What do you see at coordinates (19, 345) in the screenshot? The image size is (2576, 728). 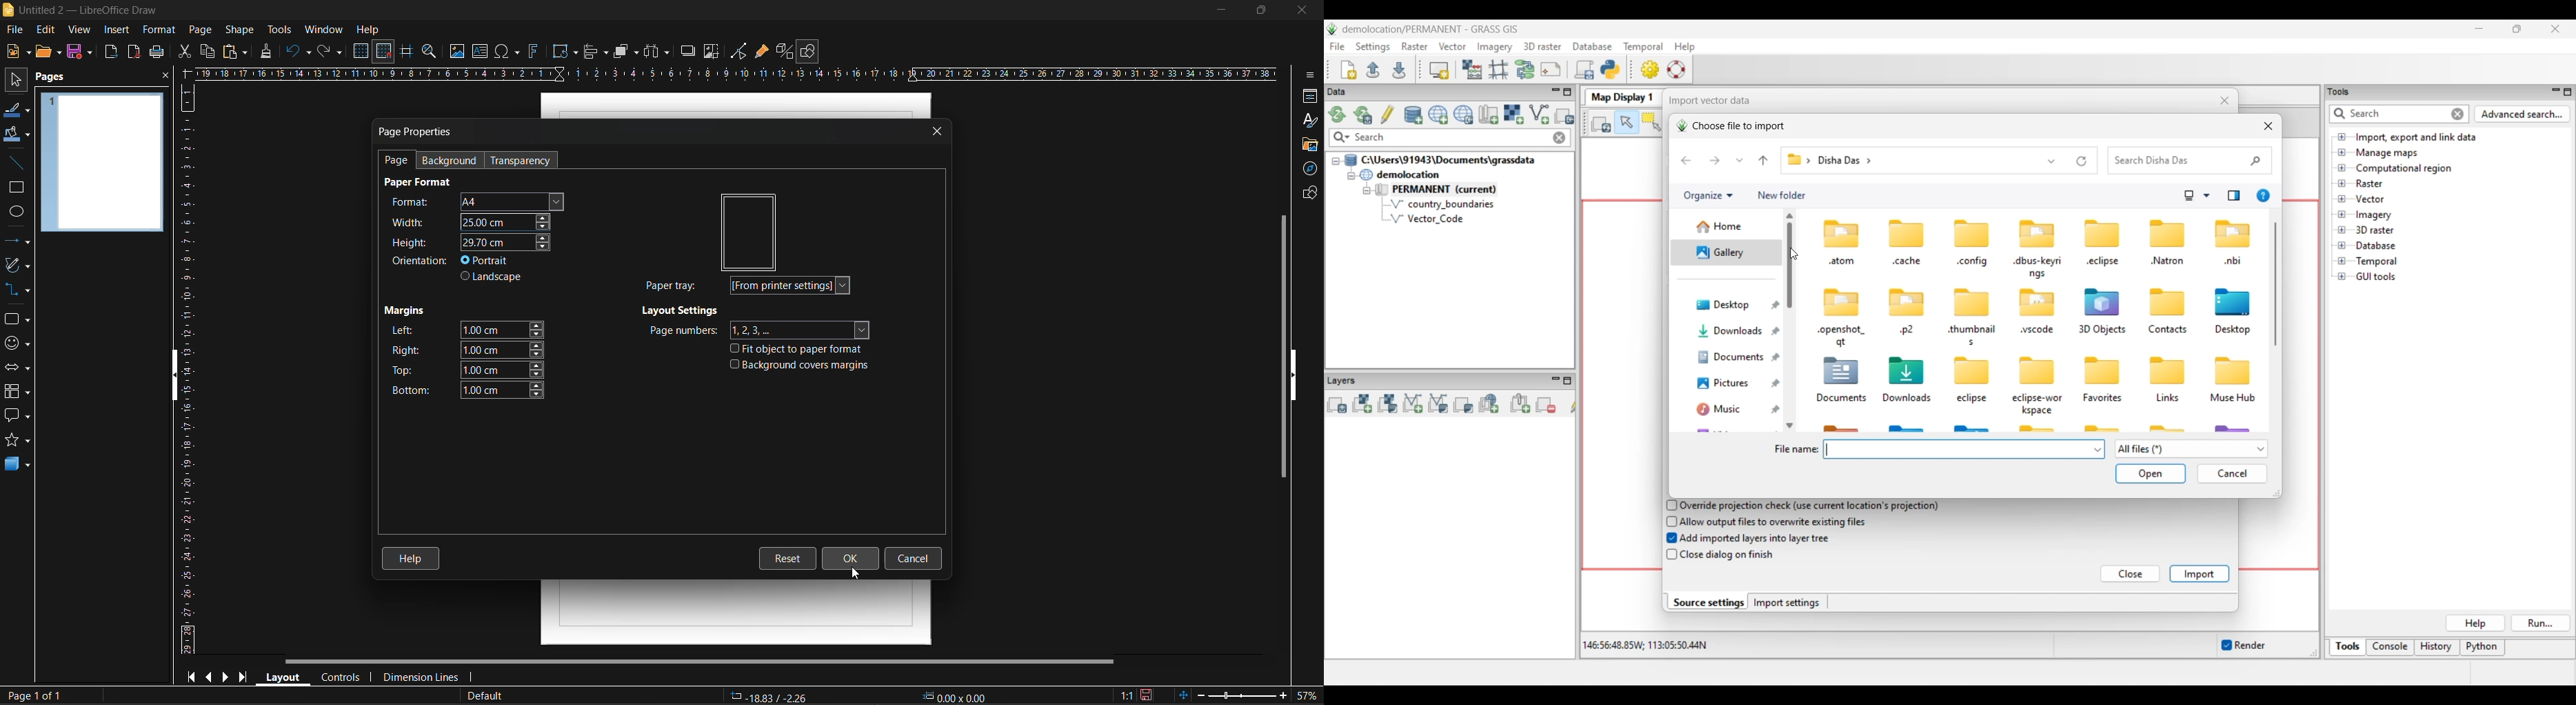 I see `symbol shapes` at bounding box center [19, 345].